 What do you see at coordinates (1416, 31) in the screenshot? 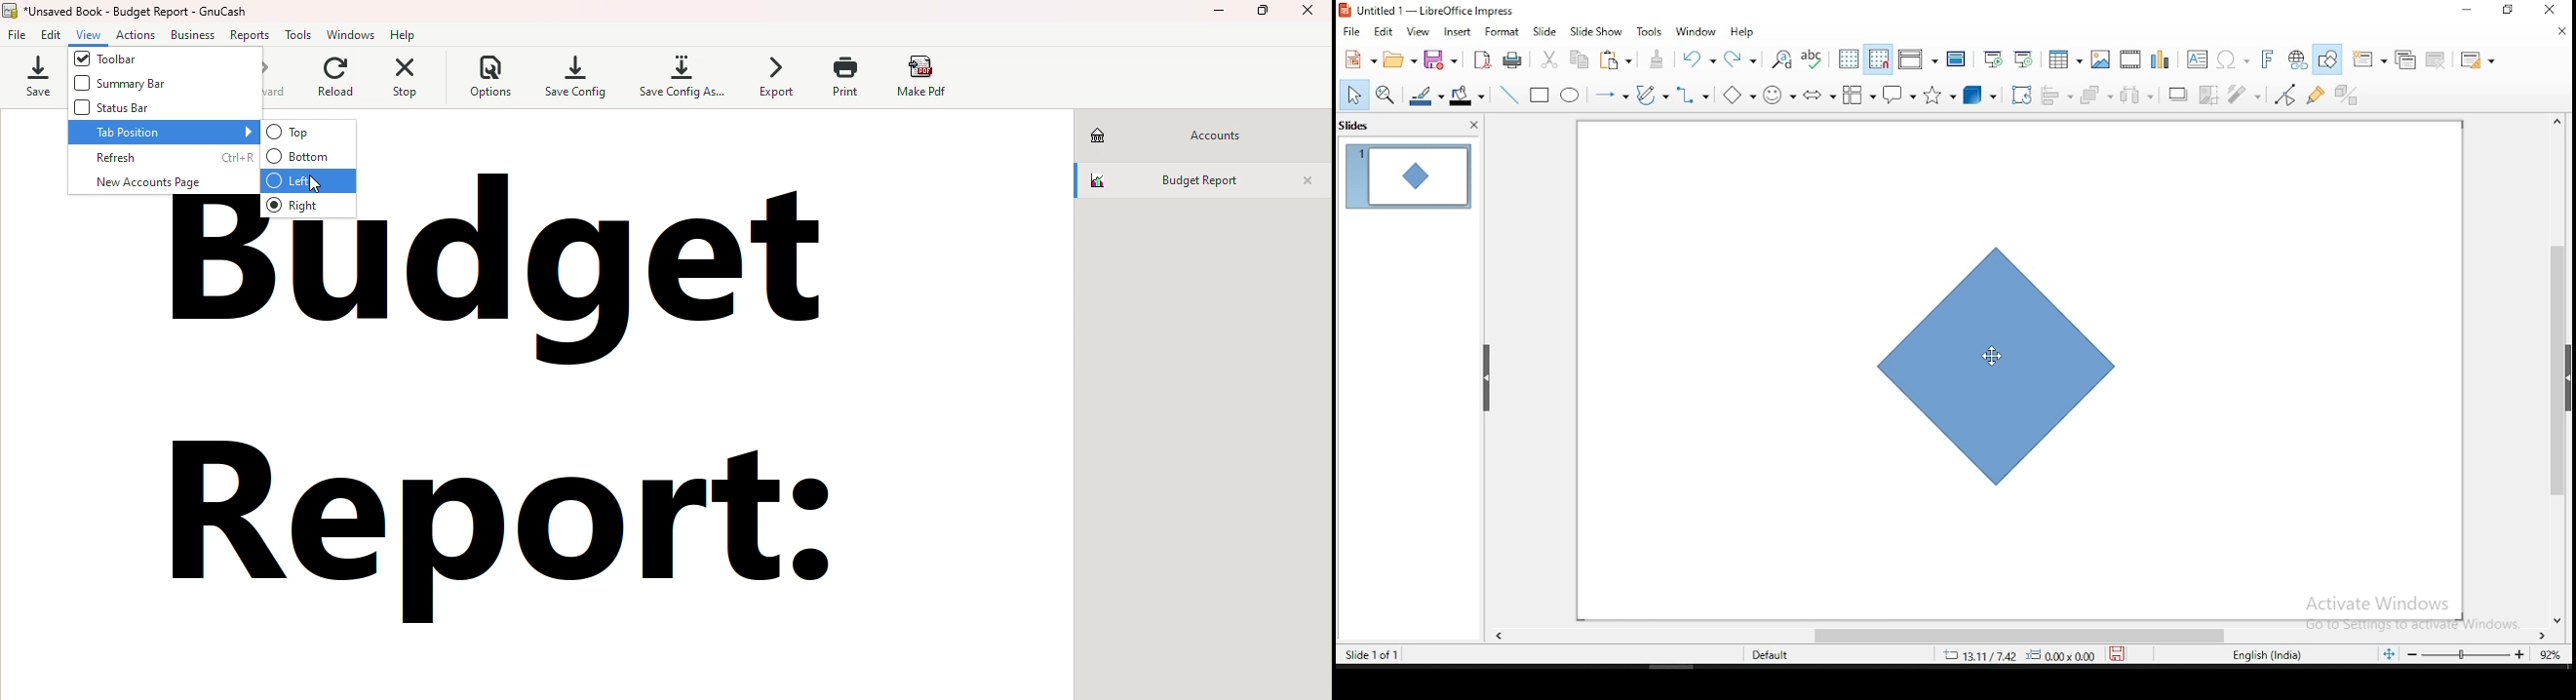
I see `view` at bounding box center [1416, 31].